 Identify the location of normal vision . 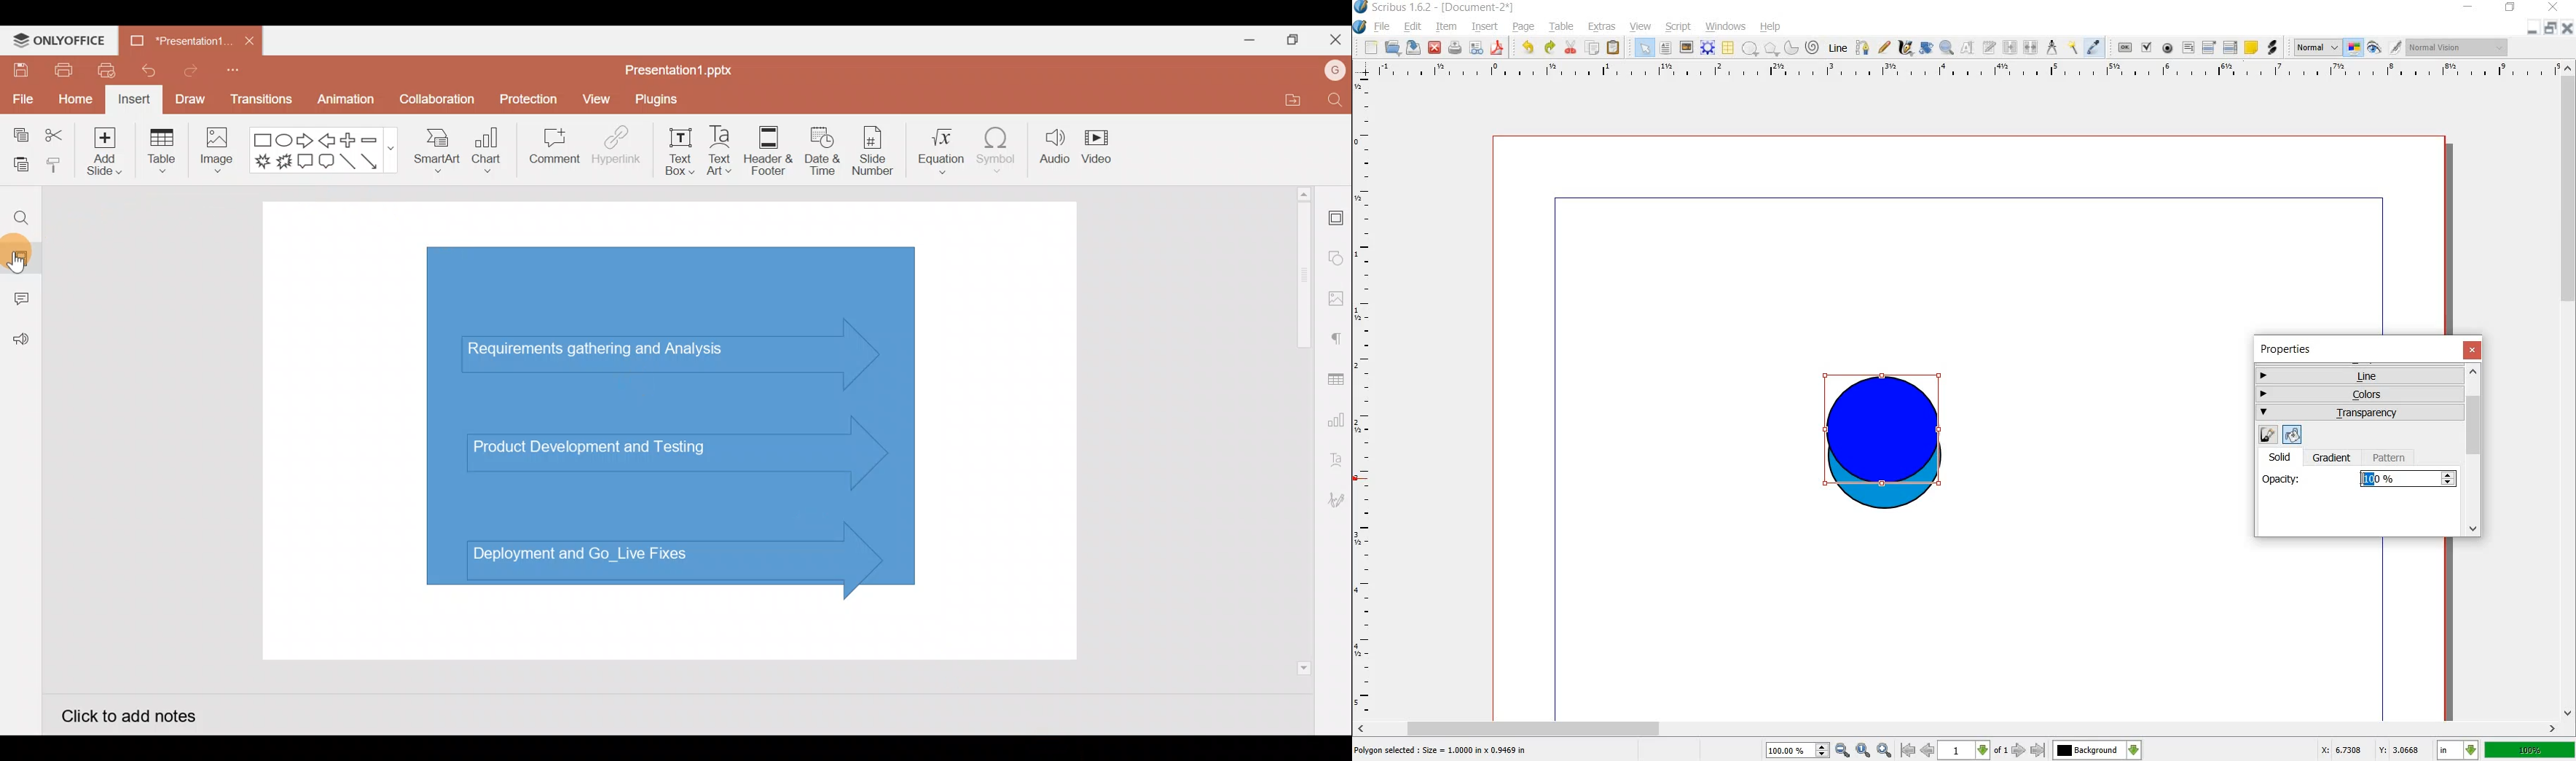
(2457, 48).